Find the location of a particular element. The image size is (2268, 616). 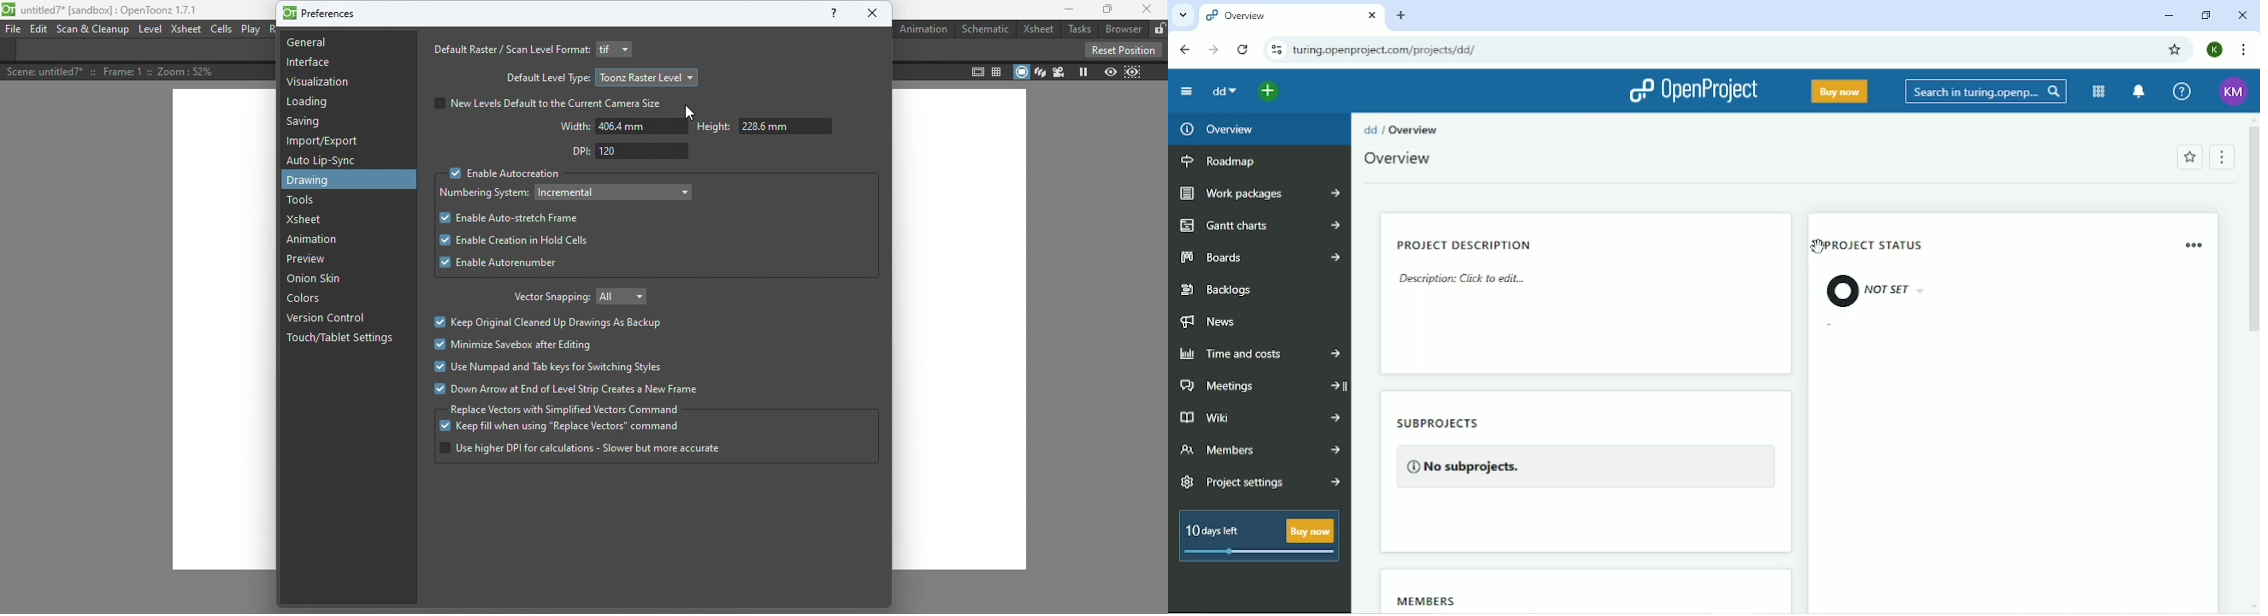

File name is located at coordinates (112, 9).